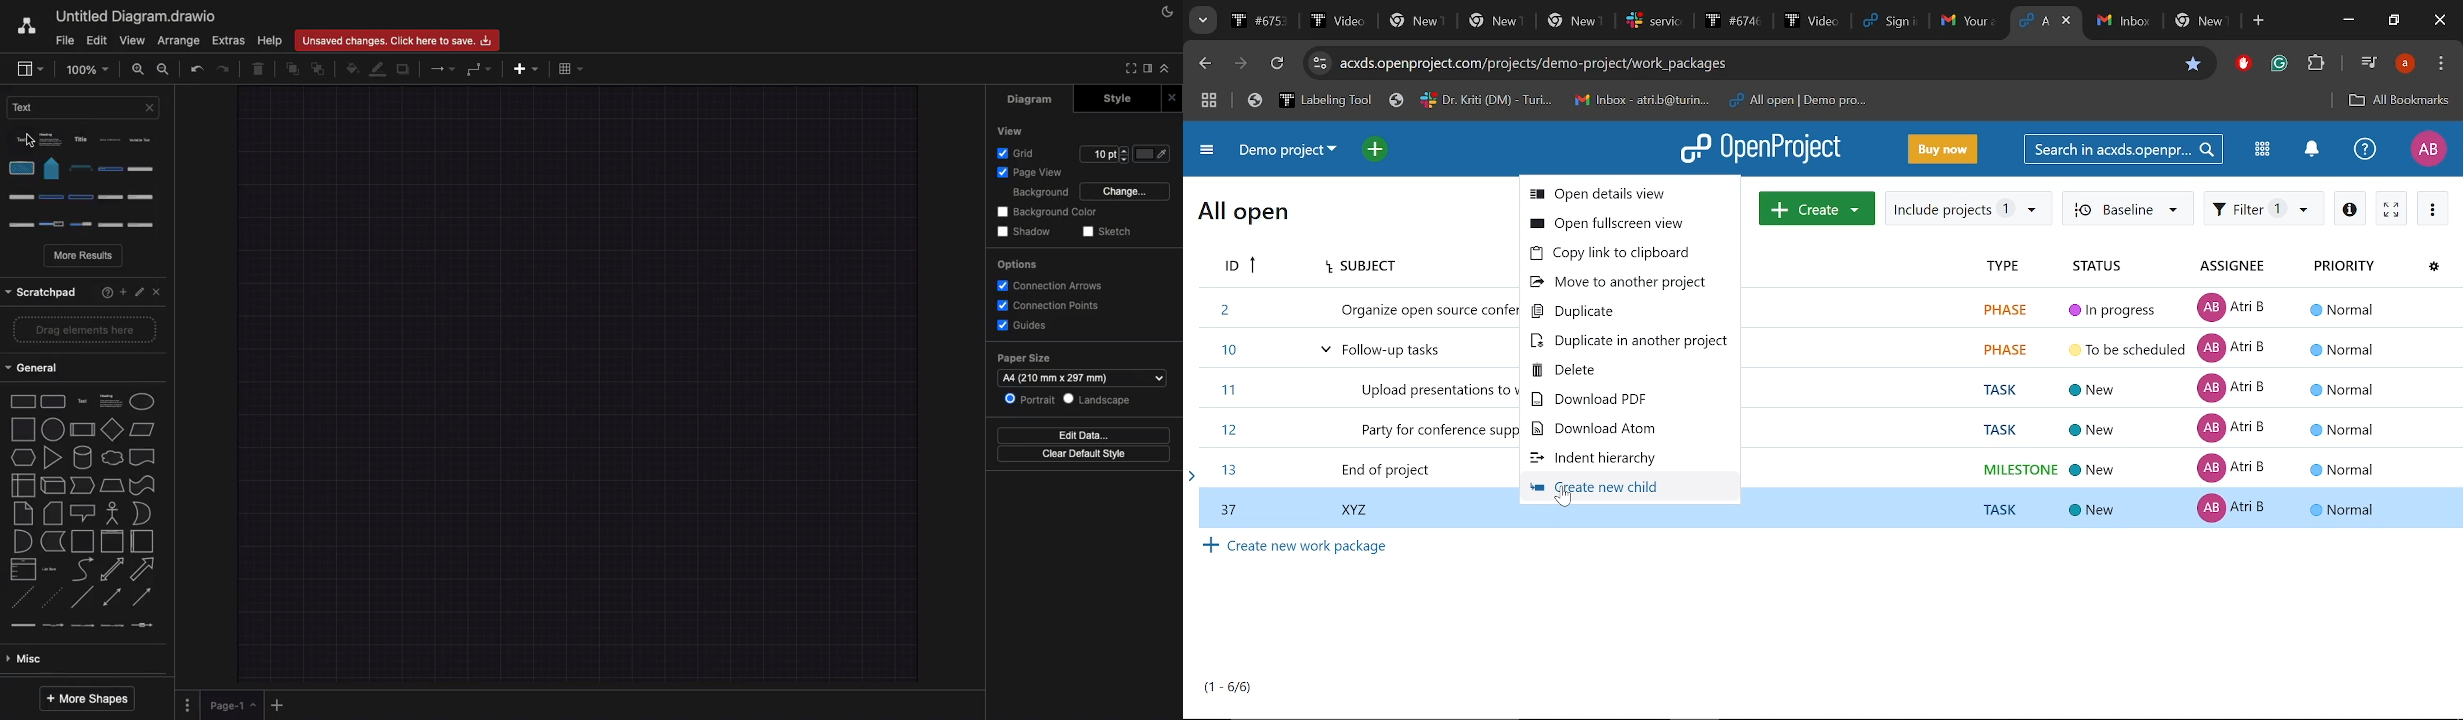  I want to click on Waypoints, so click(479, 71).